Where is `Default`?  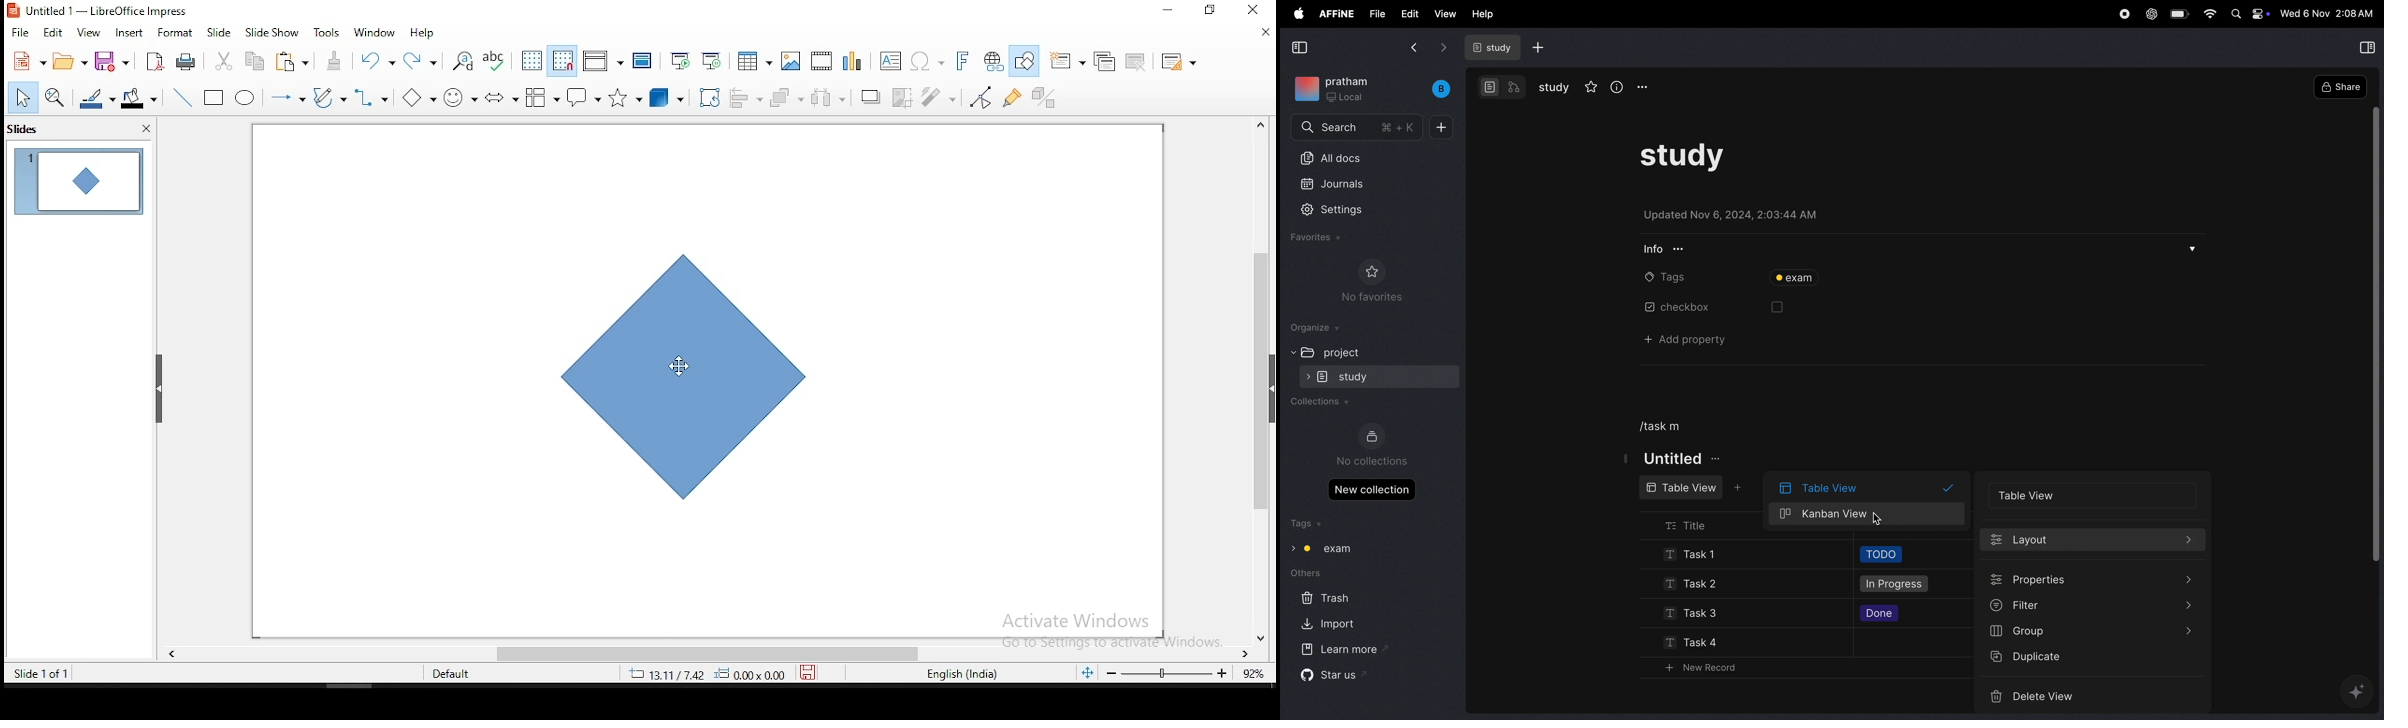
Default is located at coordinates (453, 675).